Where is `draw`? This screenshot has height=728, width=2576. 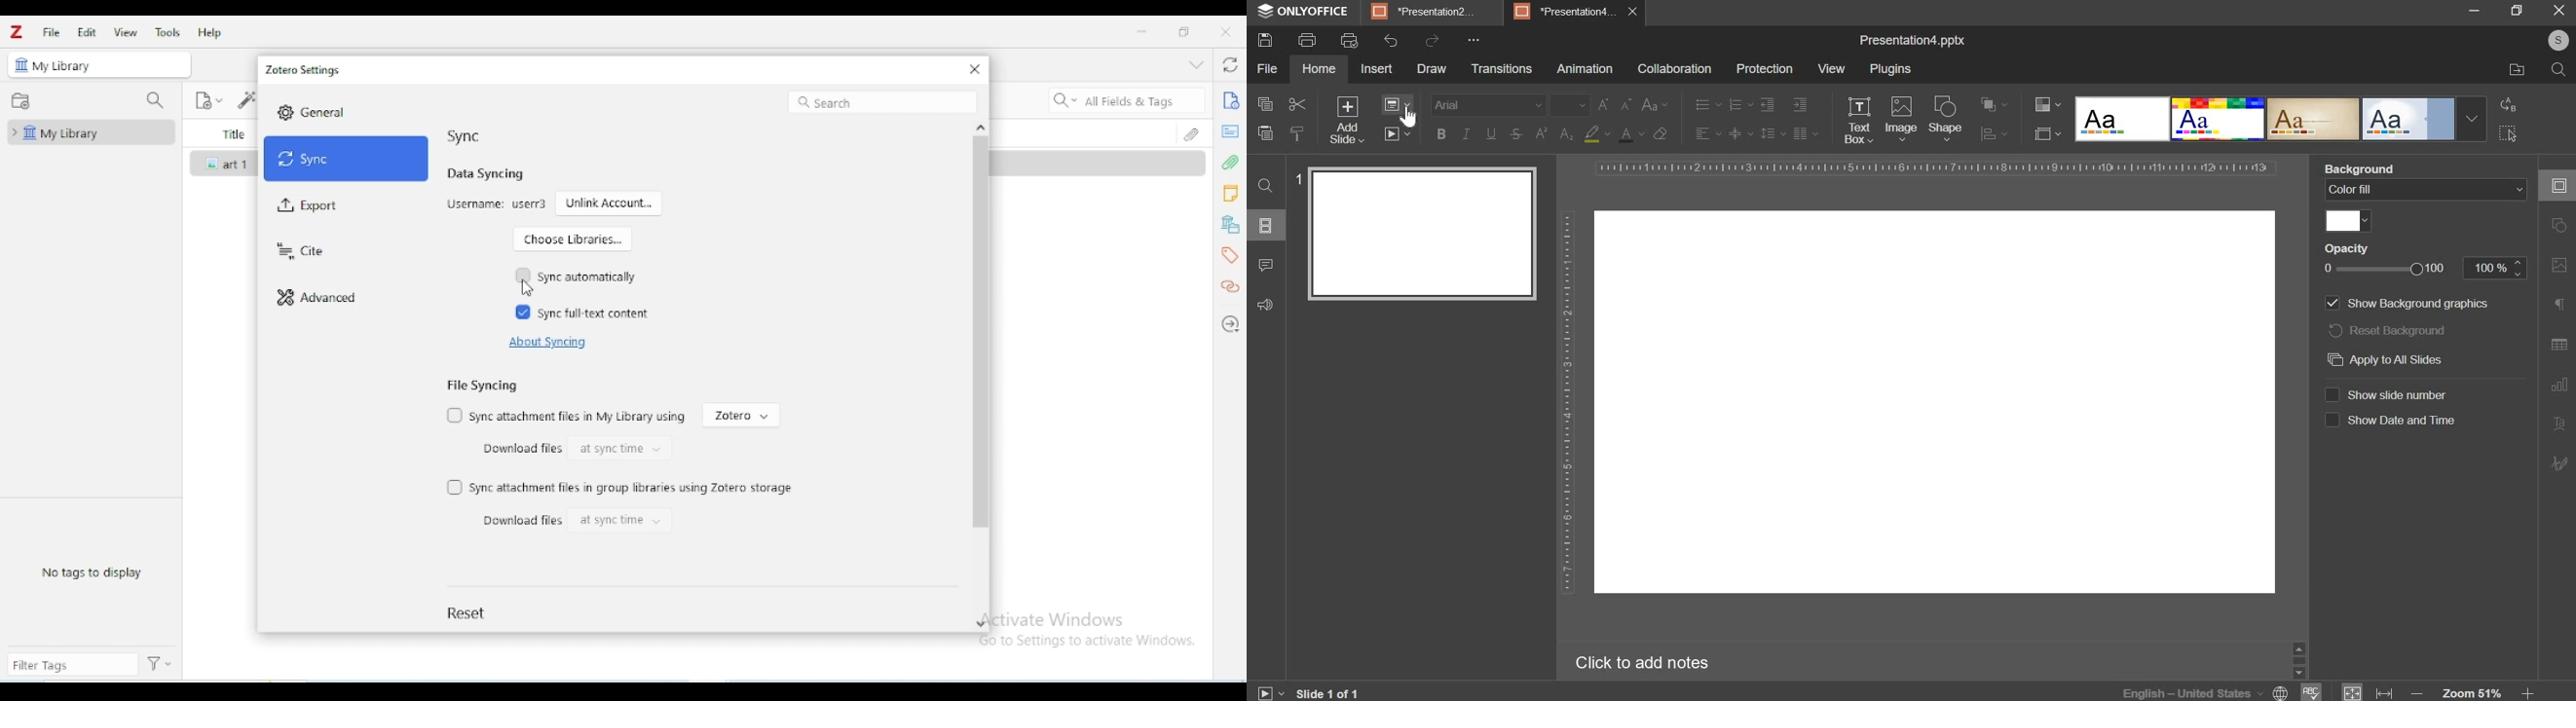 draw is located at coordinates (1432, 68).